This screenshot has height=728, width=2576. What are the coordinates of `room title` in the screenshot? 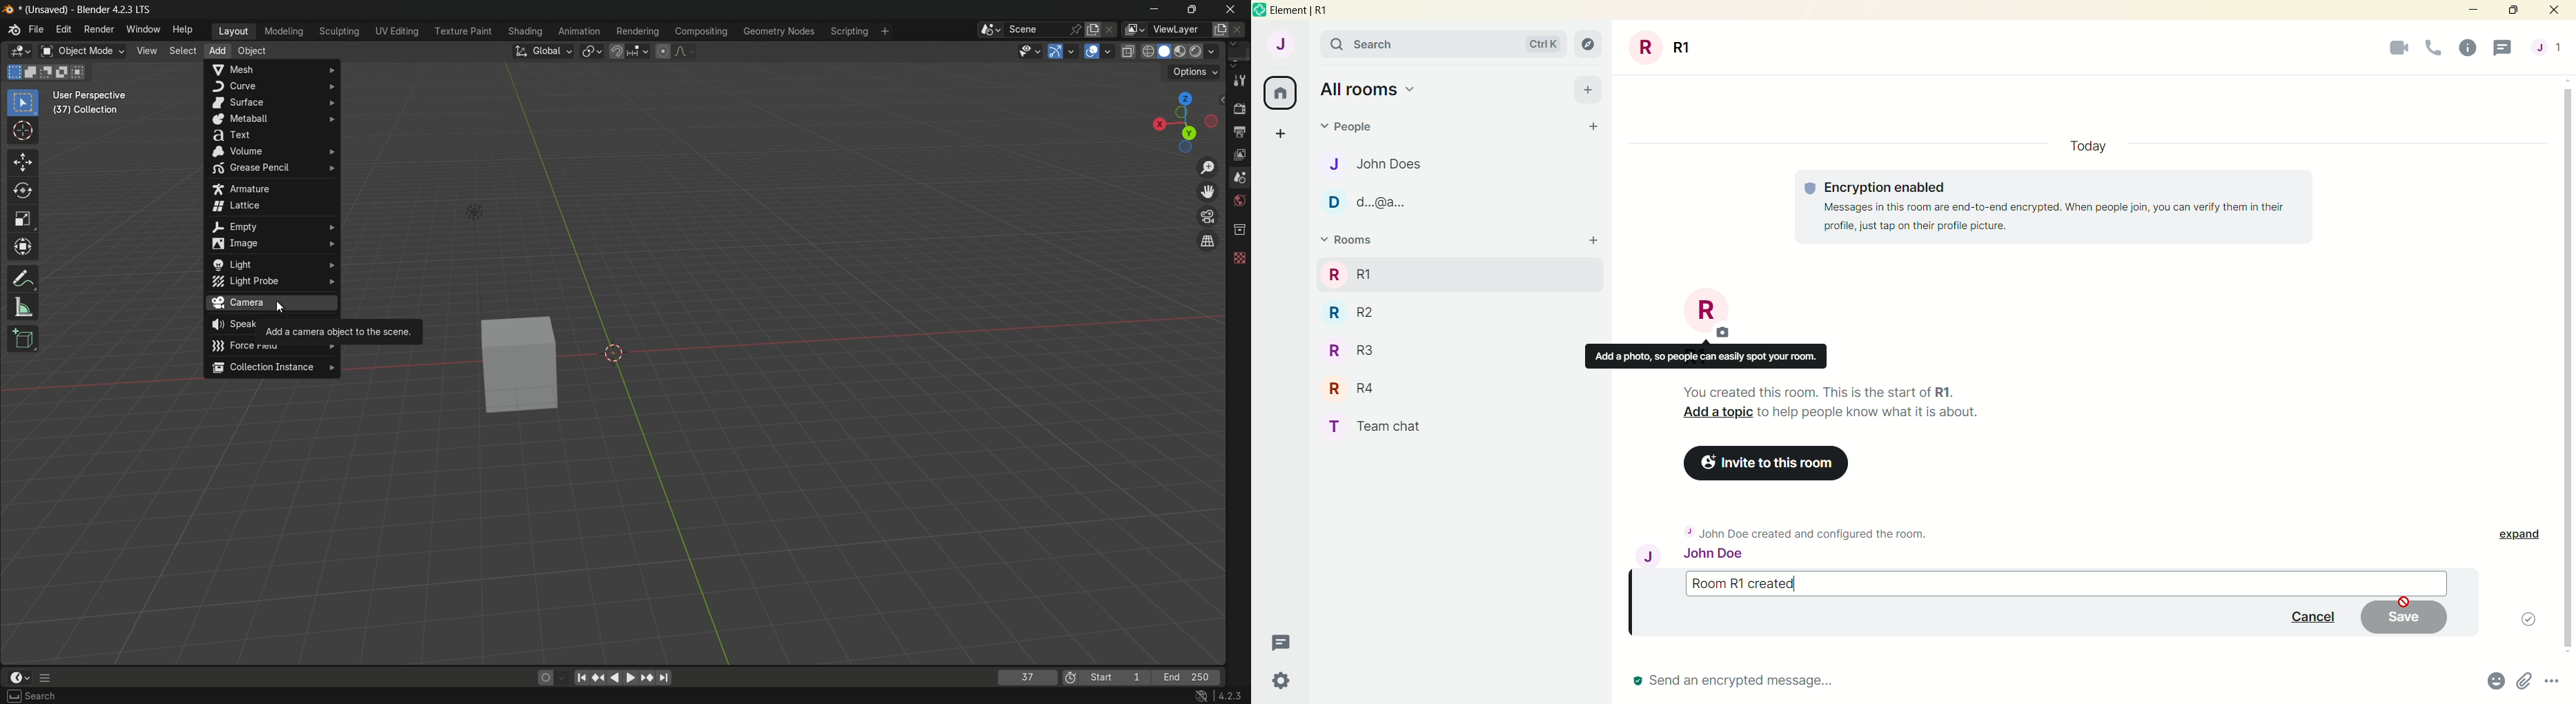 It's located at (1662, 47).